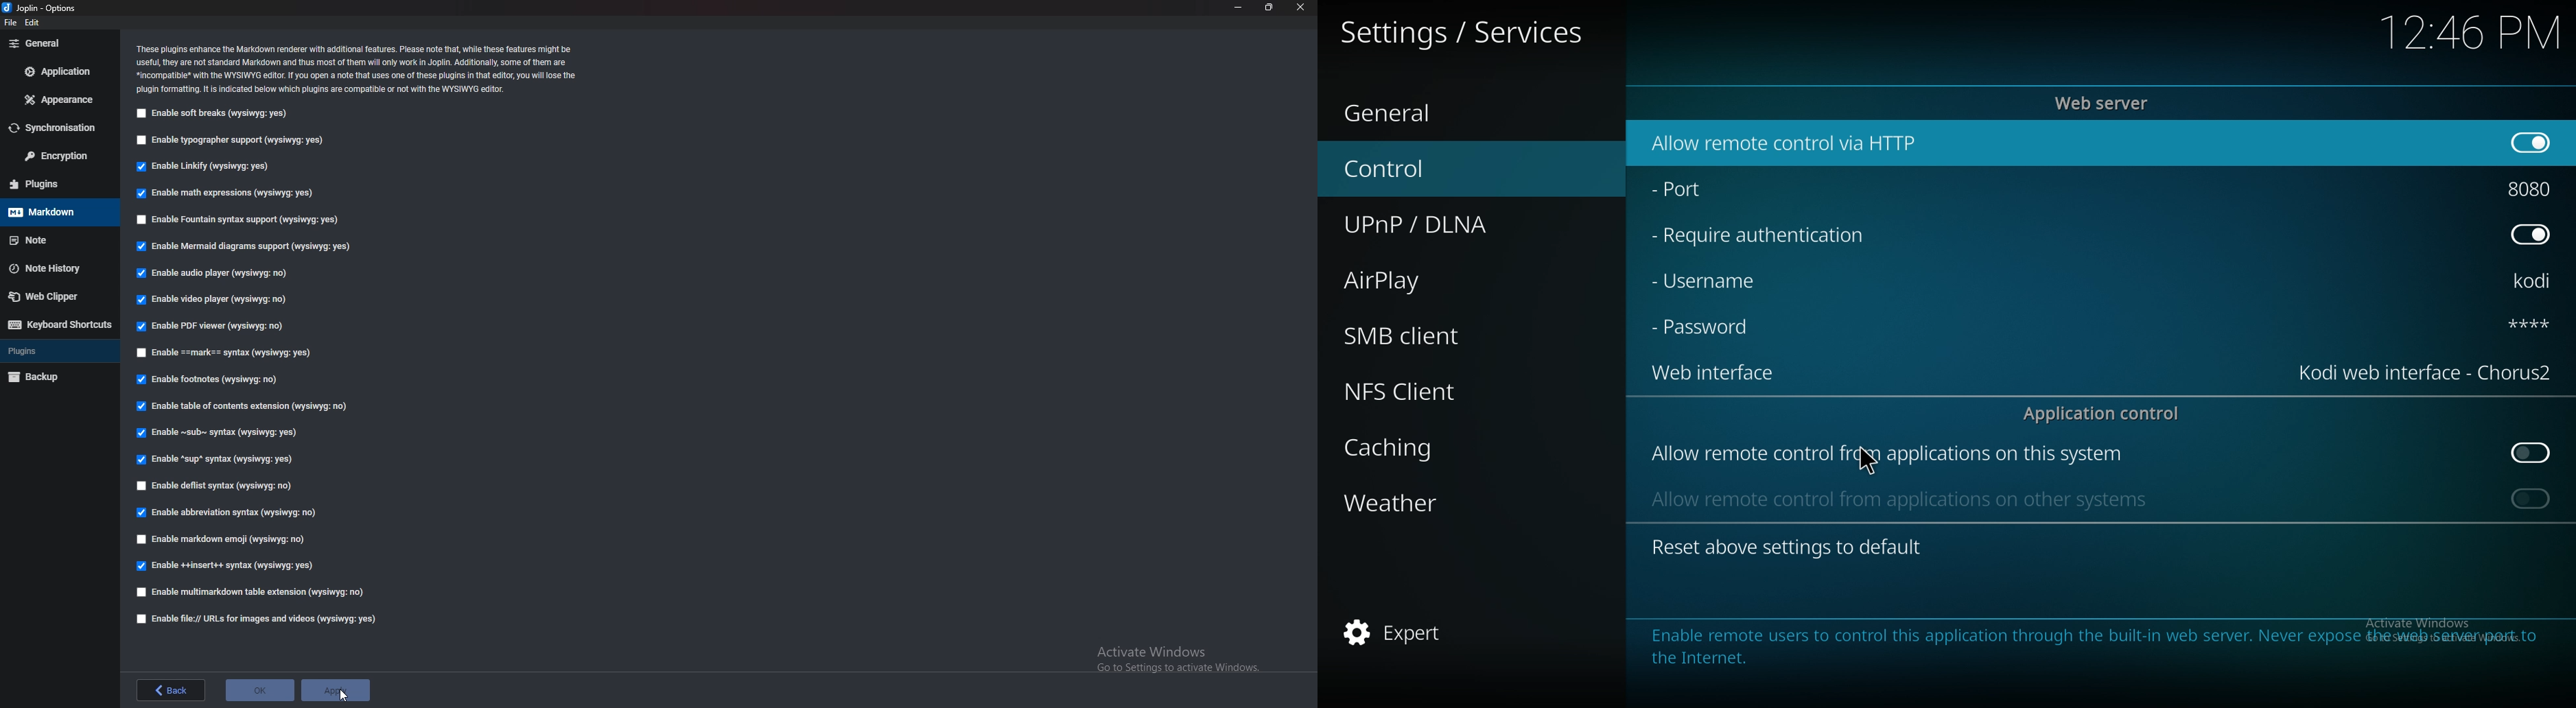  Describe the element at coordinates (1428, 633) in the screenshot. I see `expert` at that location.